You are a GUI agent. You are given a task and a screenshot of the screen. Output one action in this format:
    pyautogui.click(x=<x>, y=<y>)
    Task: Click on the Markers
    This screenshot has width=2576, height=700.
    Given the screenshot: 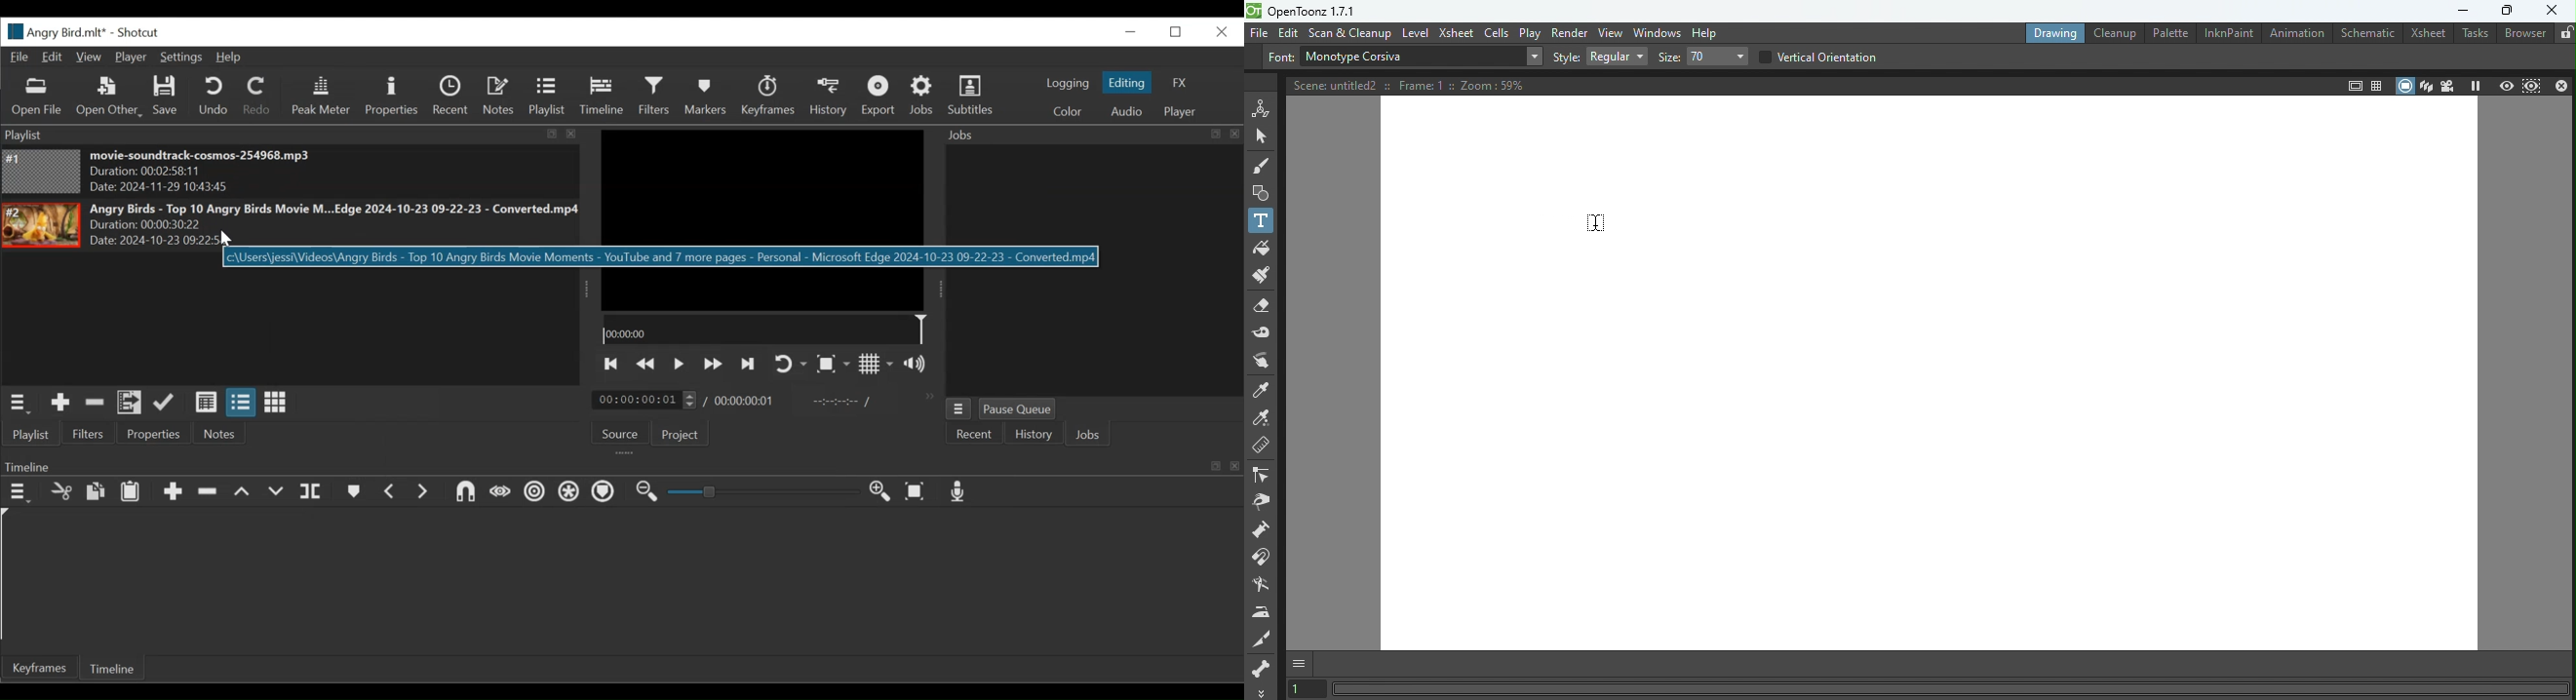 What is the action you would take?
    pyautogui.click(x=352, y=493)
    